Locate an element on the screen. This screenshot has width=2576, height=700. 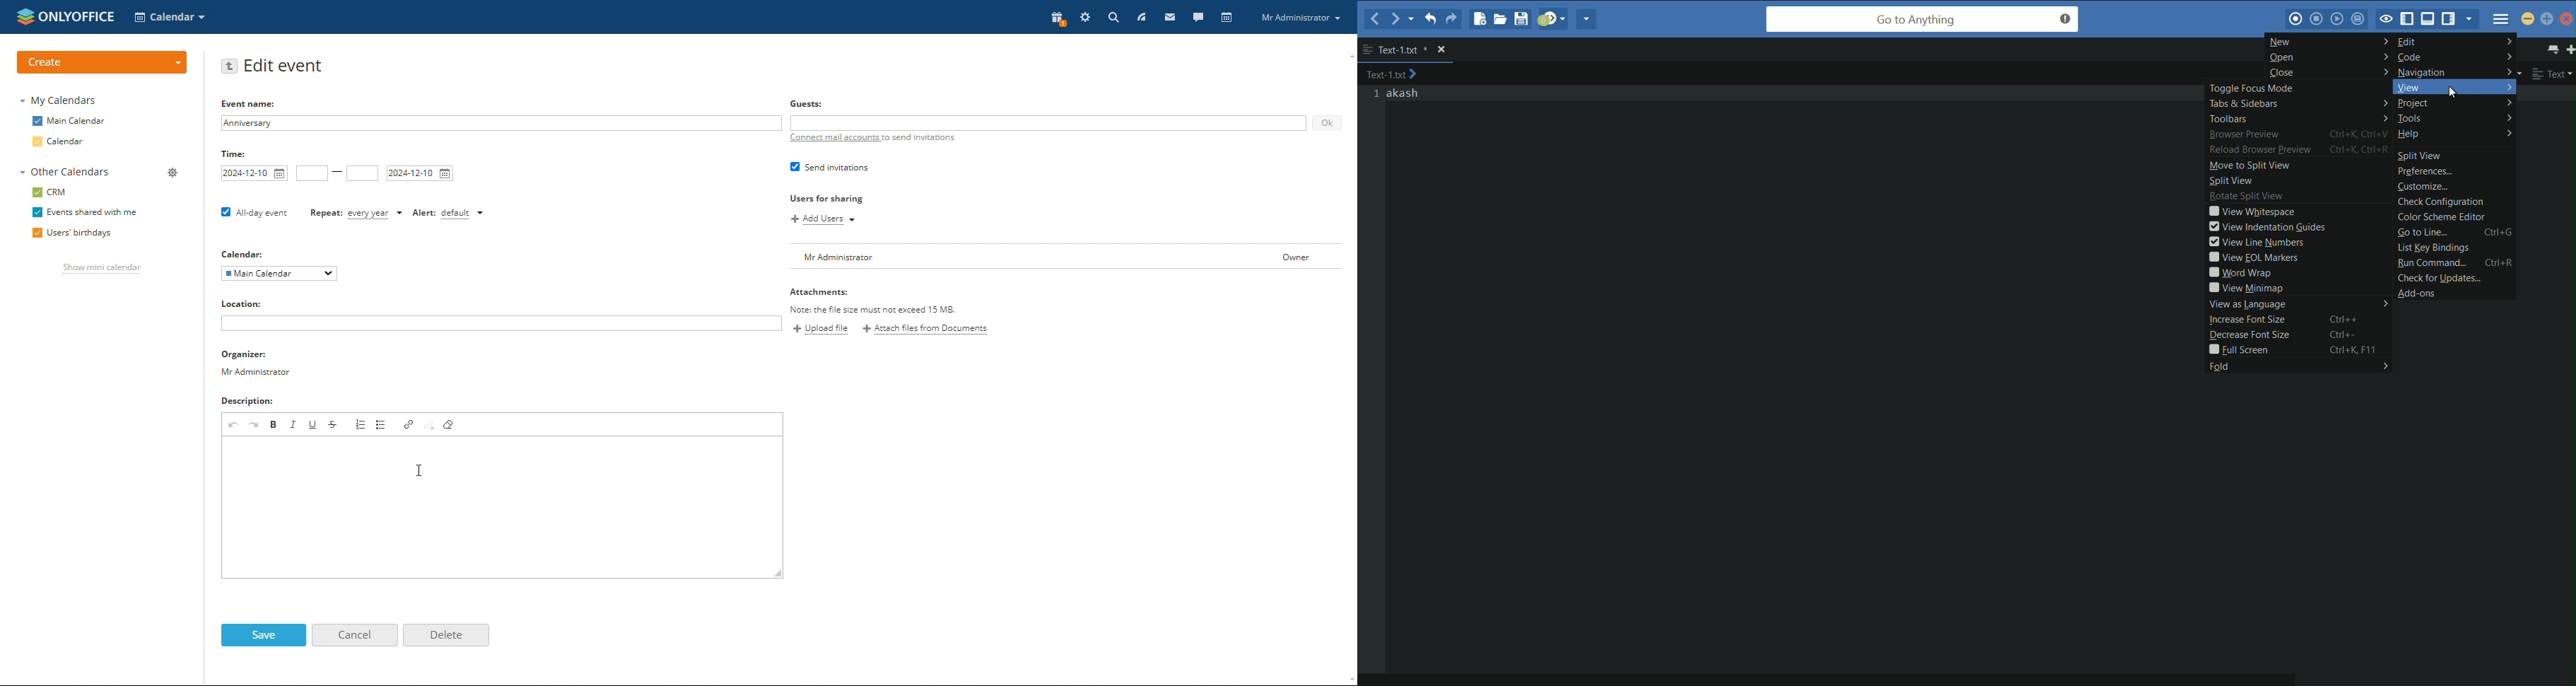
Calendar: is located at coordinates (247, 253).